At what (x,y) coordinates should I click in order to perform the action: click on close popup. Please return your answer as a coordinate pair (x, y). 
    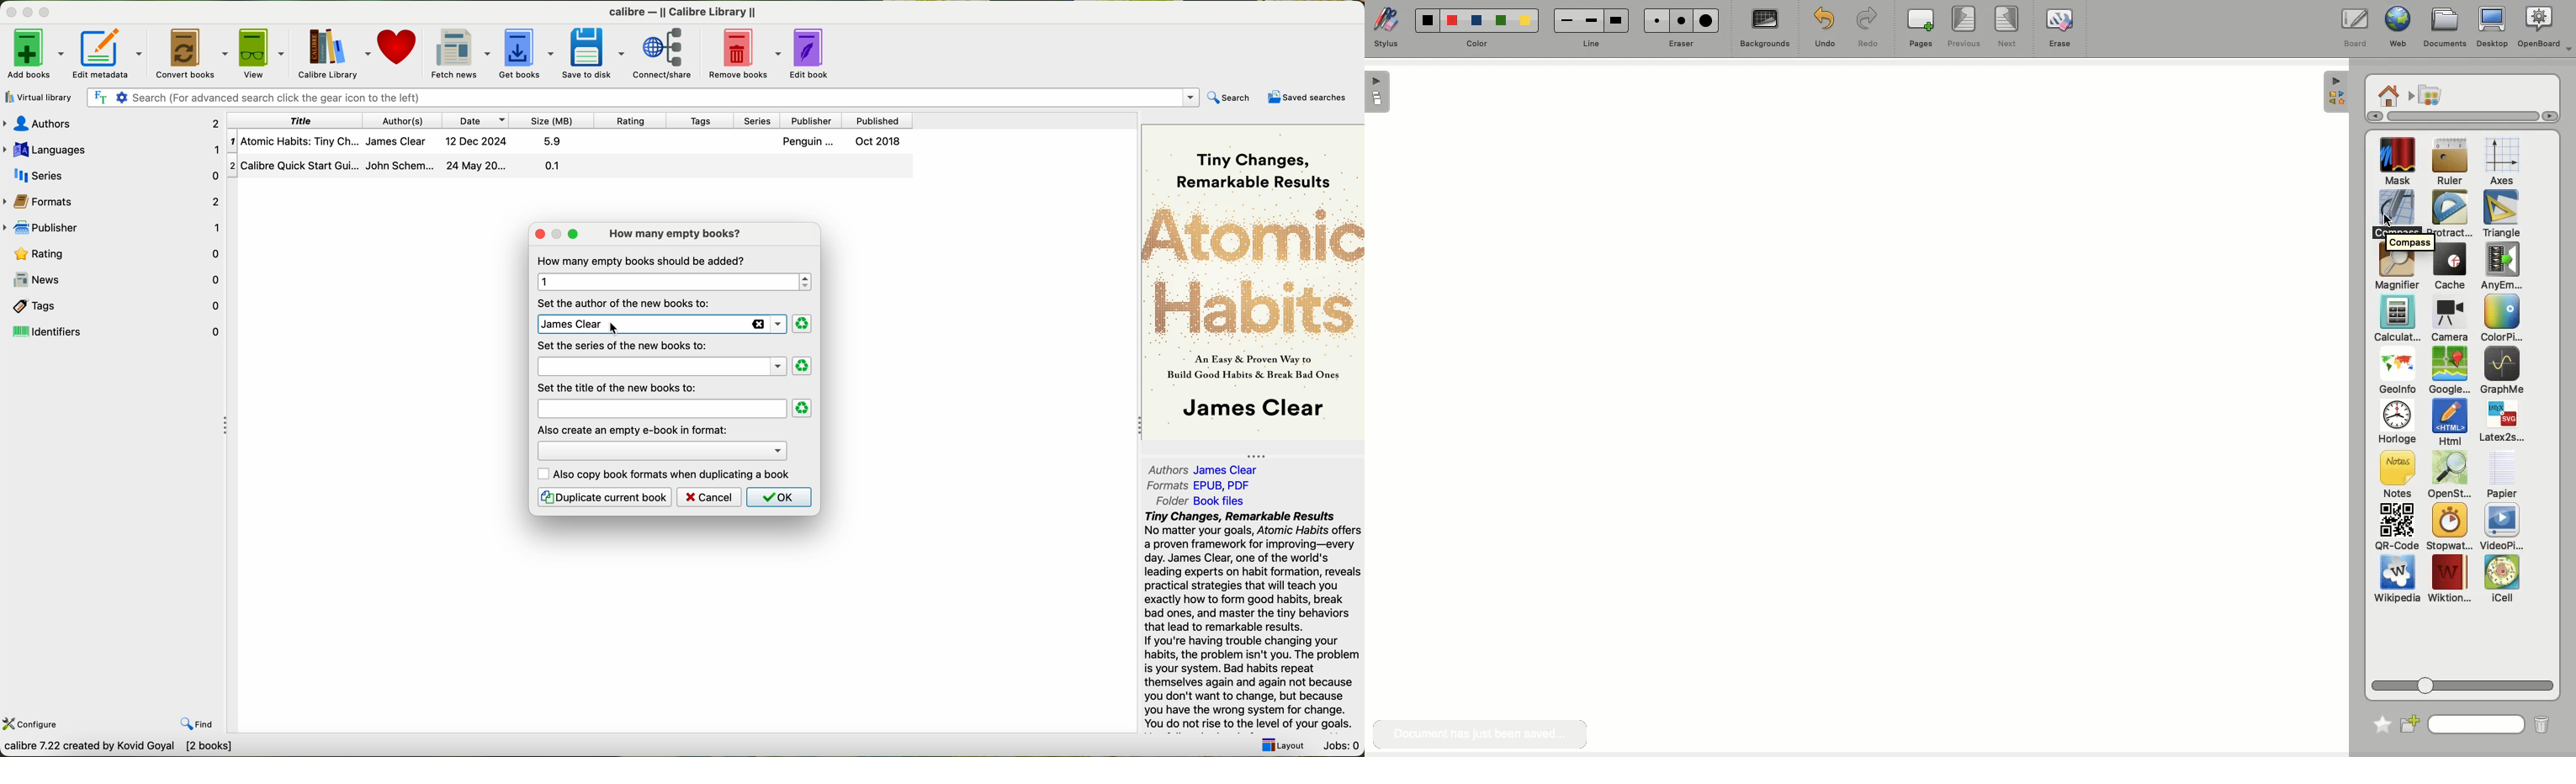
    Looking at the image, I should click on (537, 233).